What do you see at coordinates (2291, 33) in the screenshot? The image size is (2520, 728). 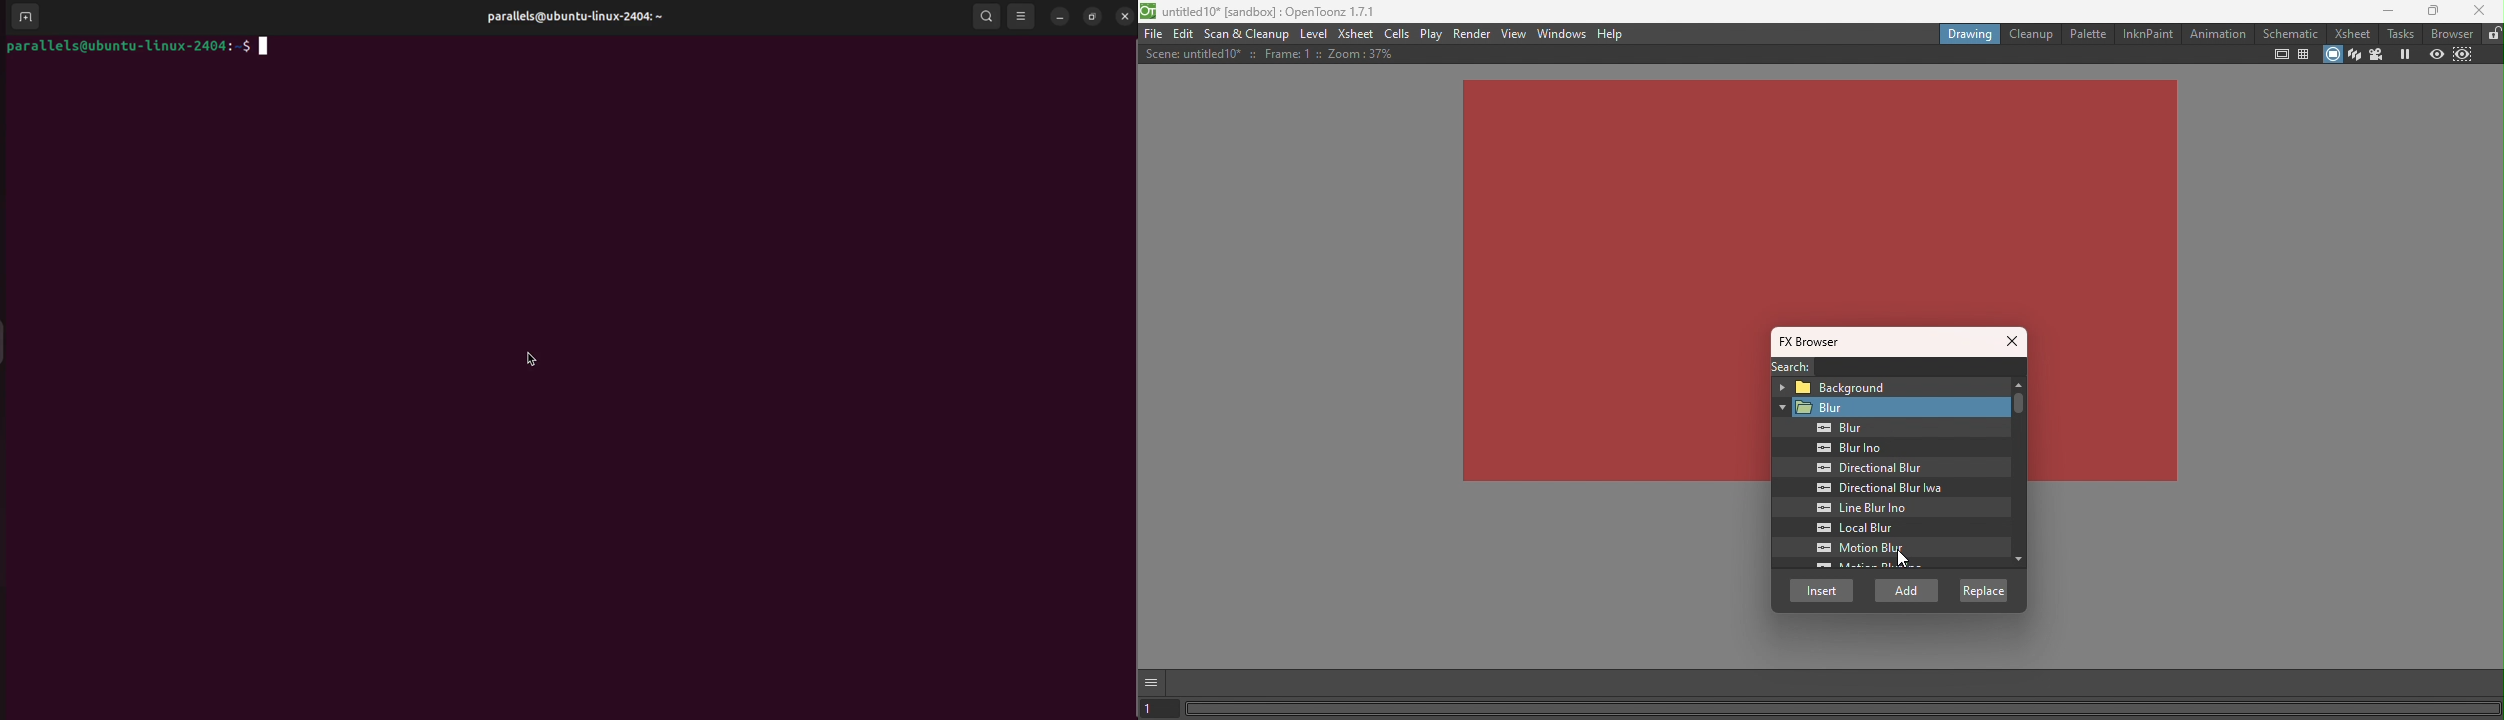 I see `Schematic` at bounding box center [2291, 33].